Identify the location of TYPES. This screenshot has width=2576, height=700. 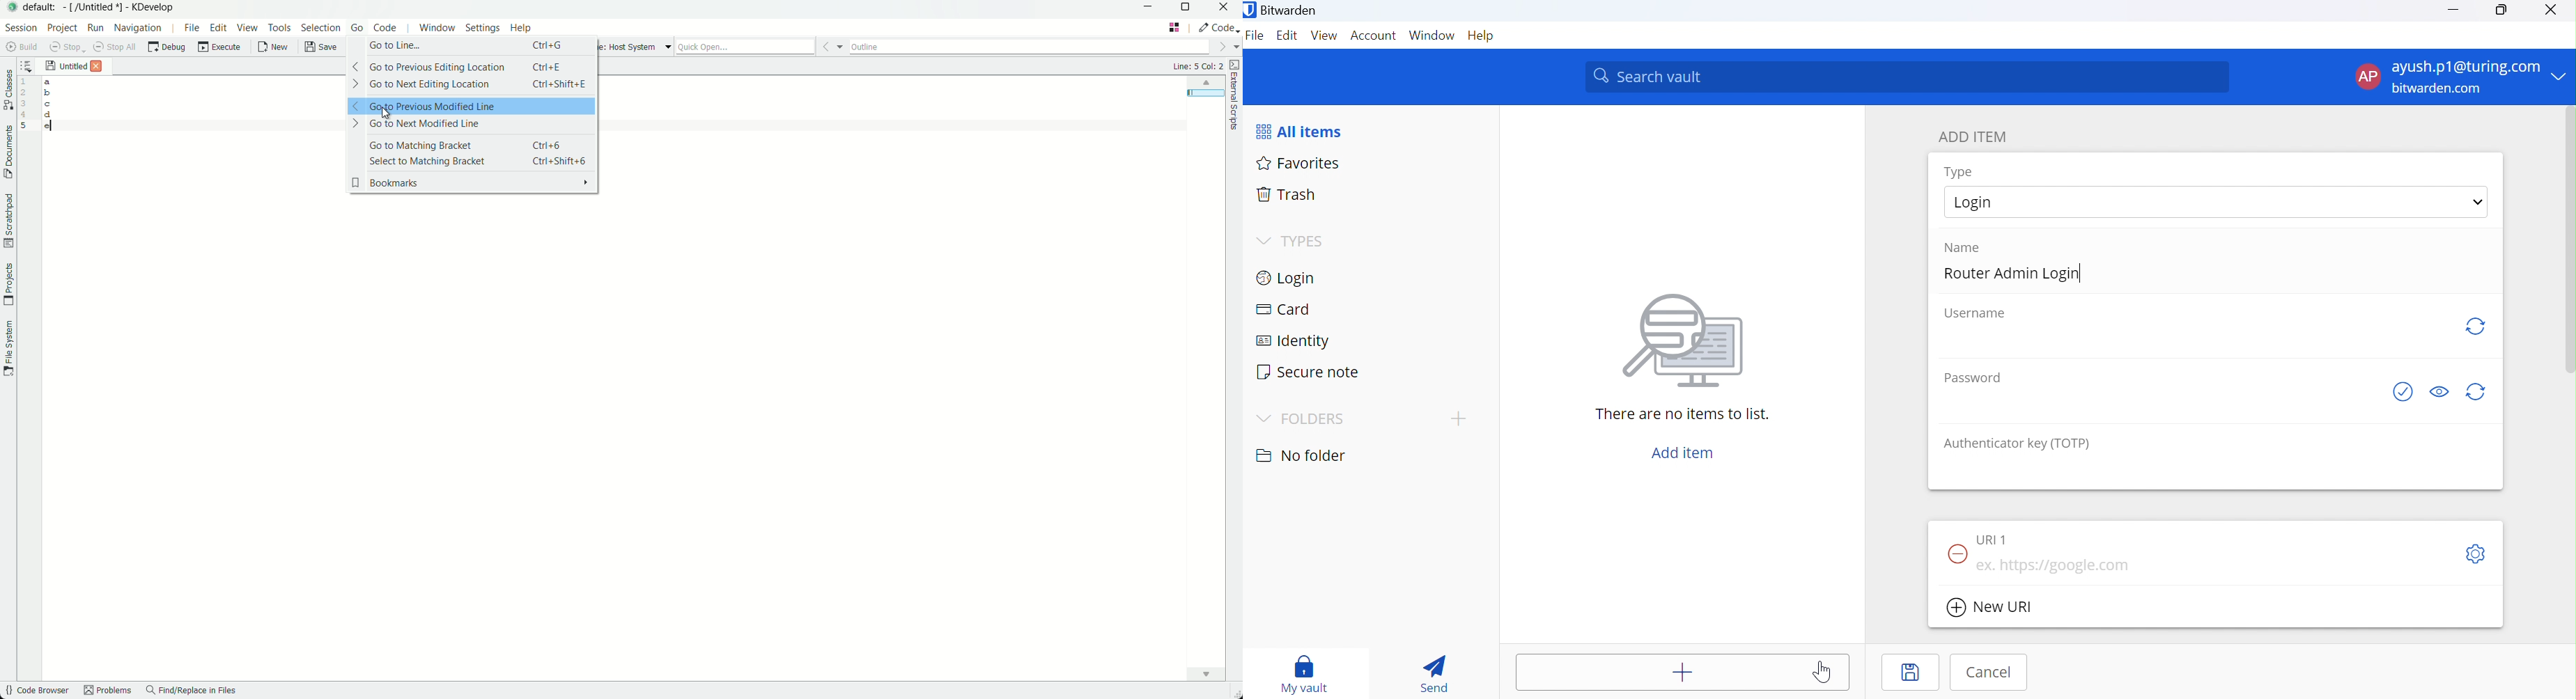
(1290, 242).